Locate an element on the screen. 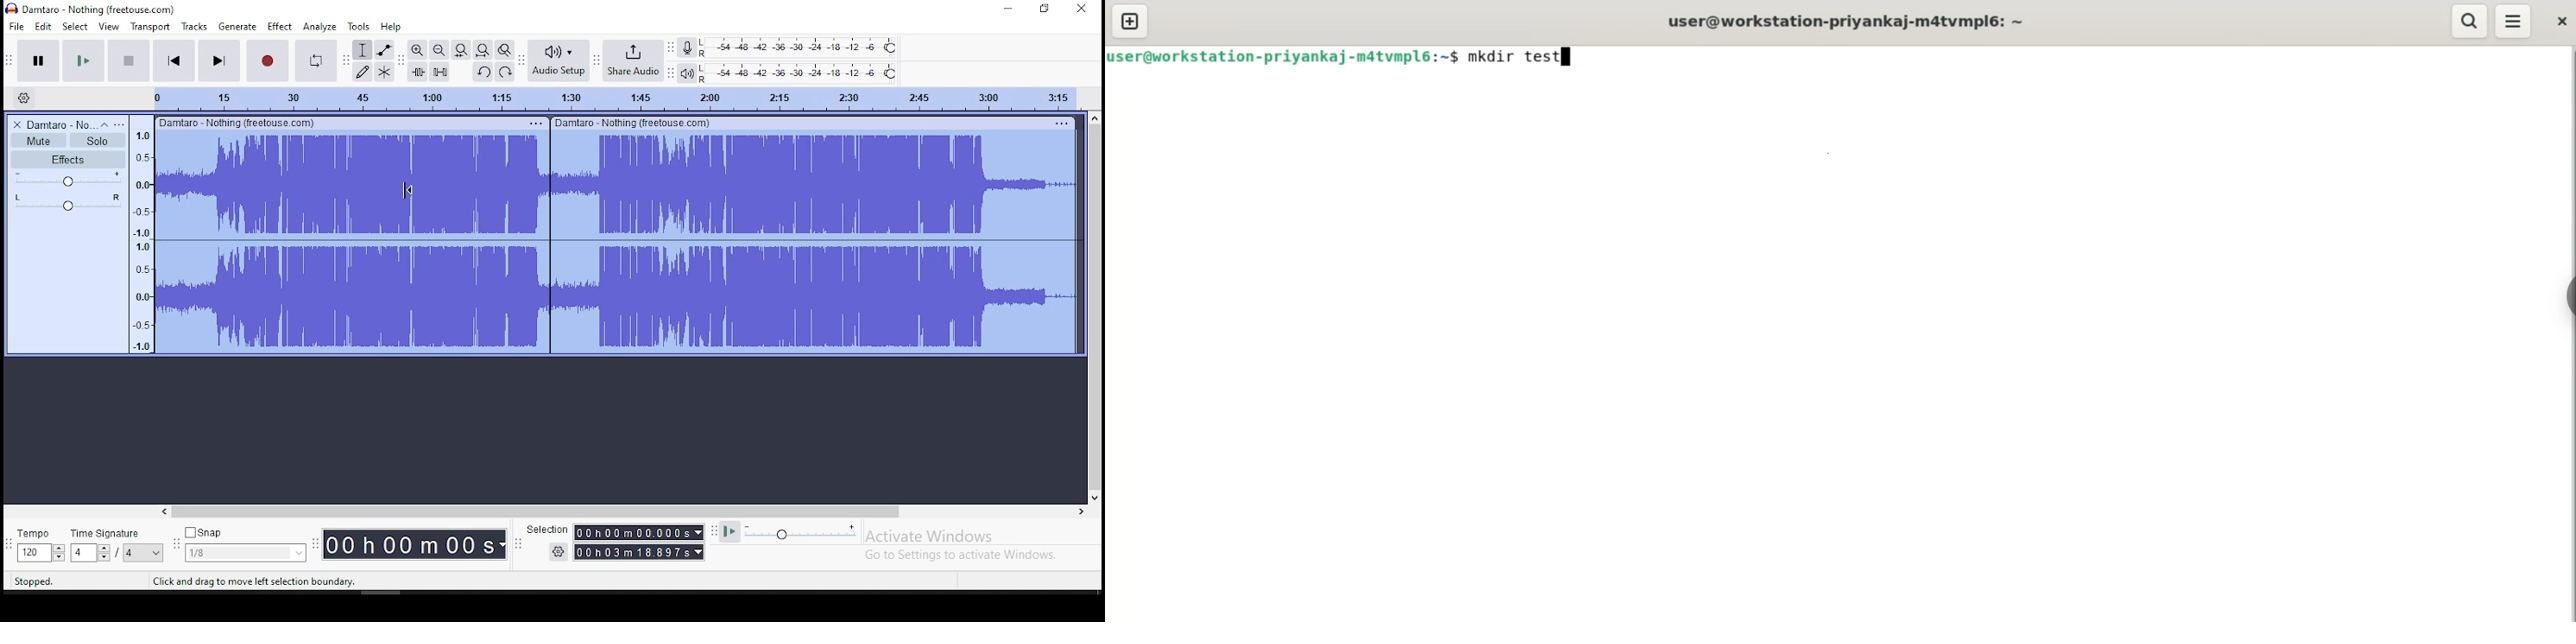 Image resolution: width=2576 pixels, height=644 pixels. snap is located at coordinates (245, 554).